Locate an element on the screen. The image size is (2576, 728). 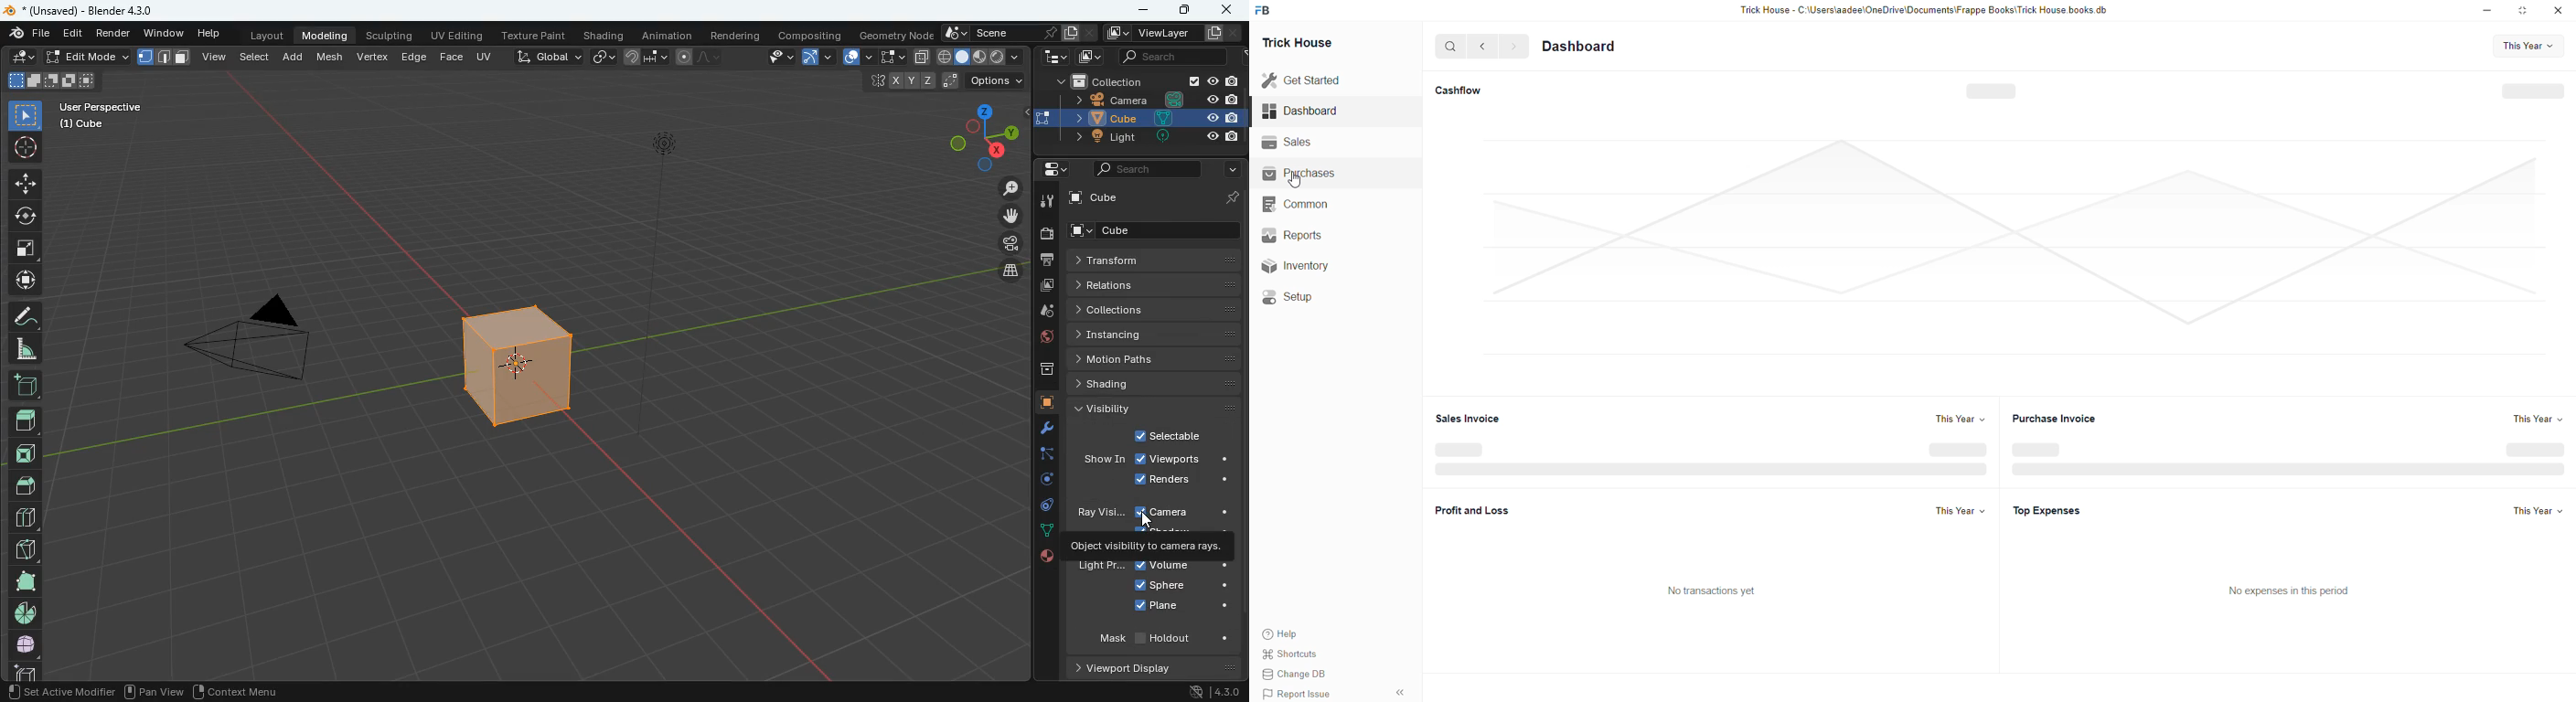
This Year v is located at coordinates (2530, 45).